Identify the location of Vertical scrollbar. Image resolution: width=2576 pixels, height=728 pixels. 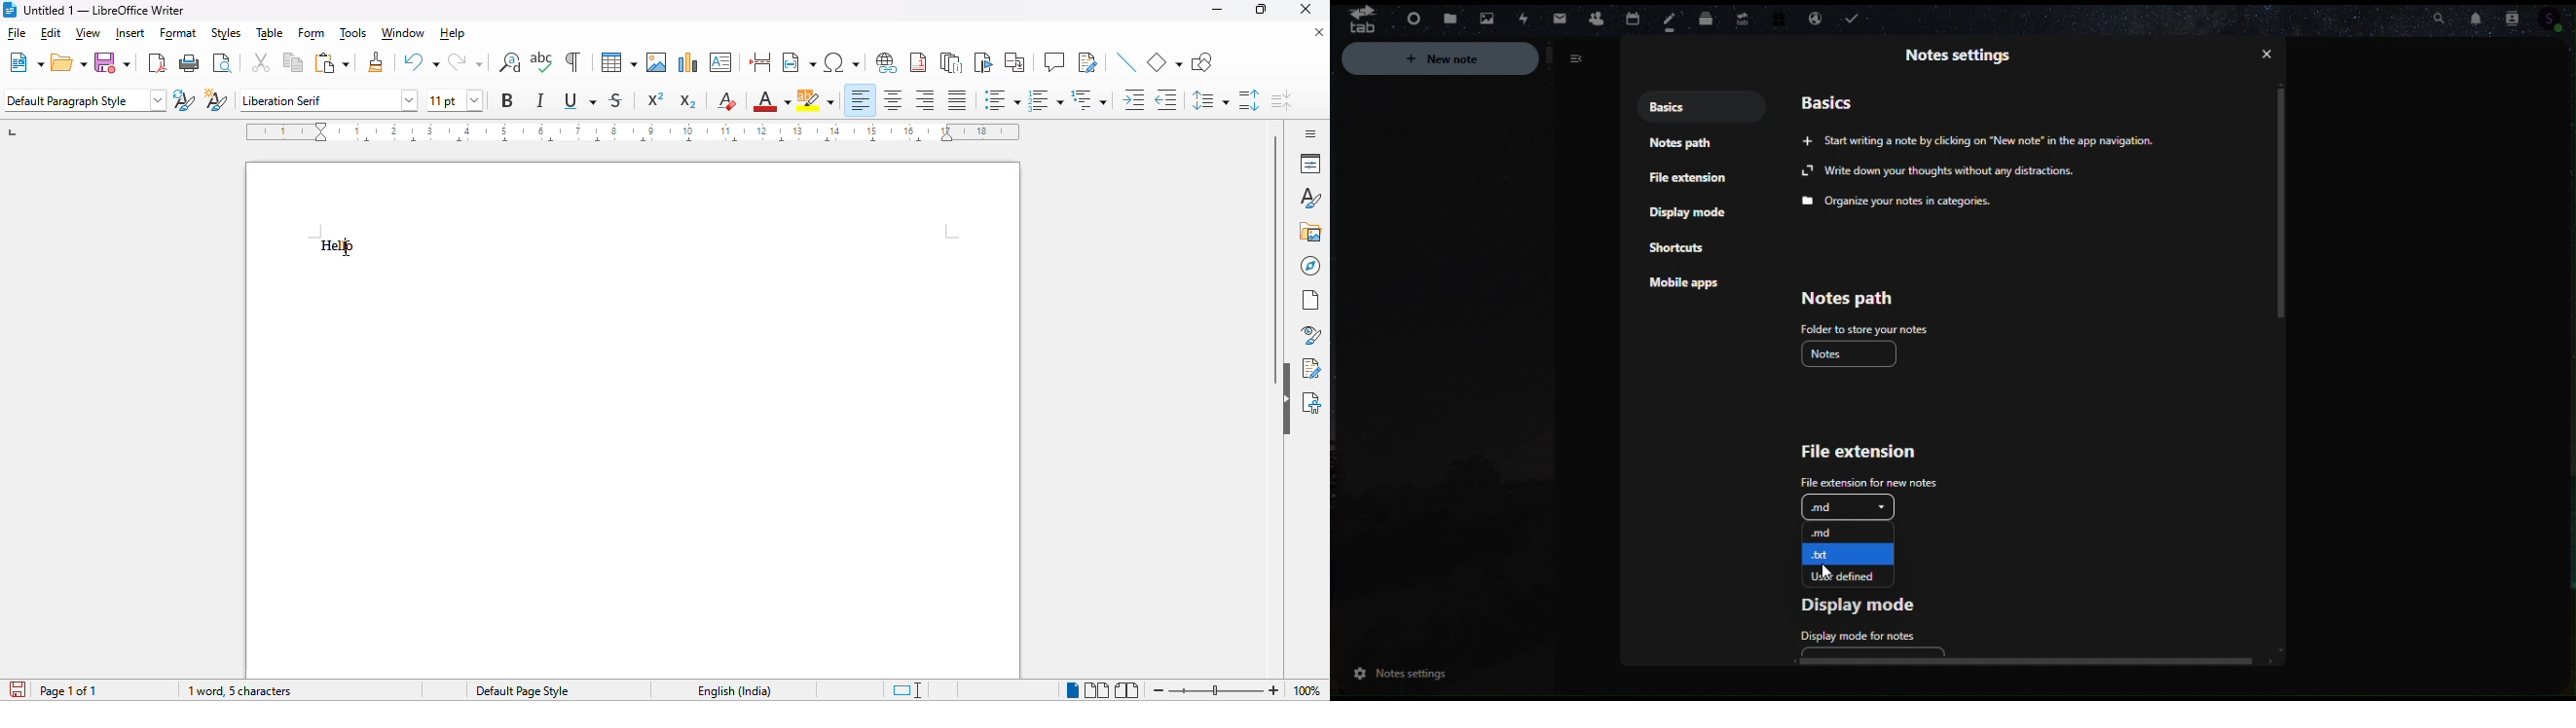
(2287, 203).